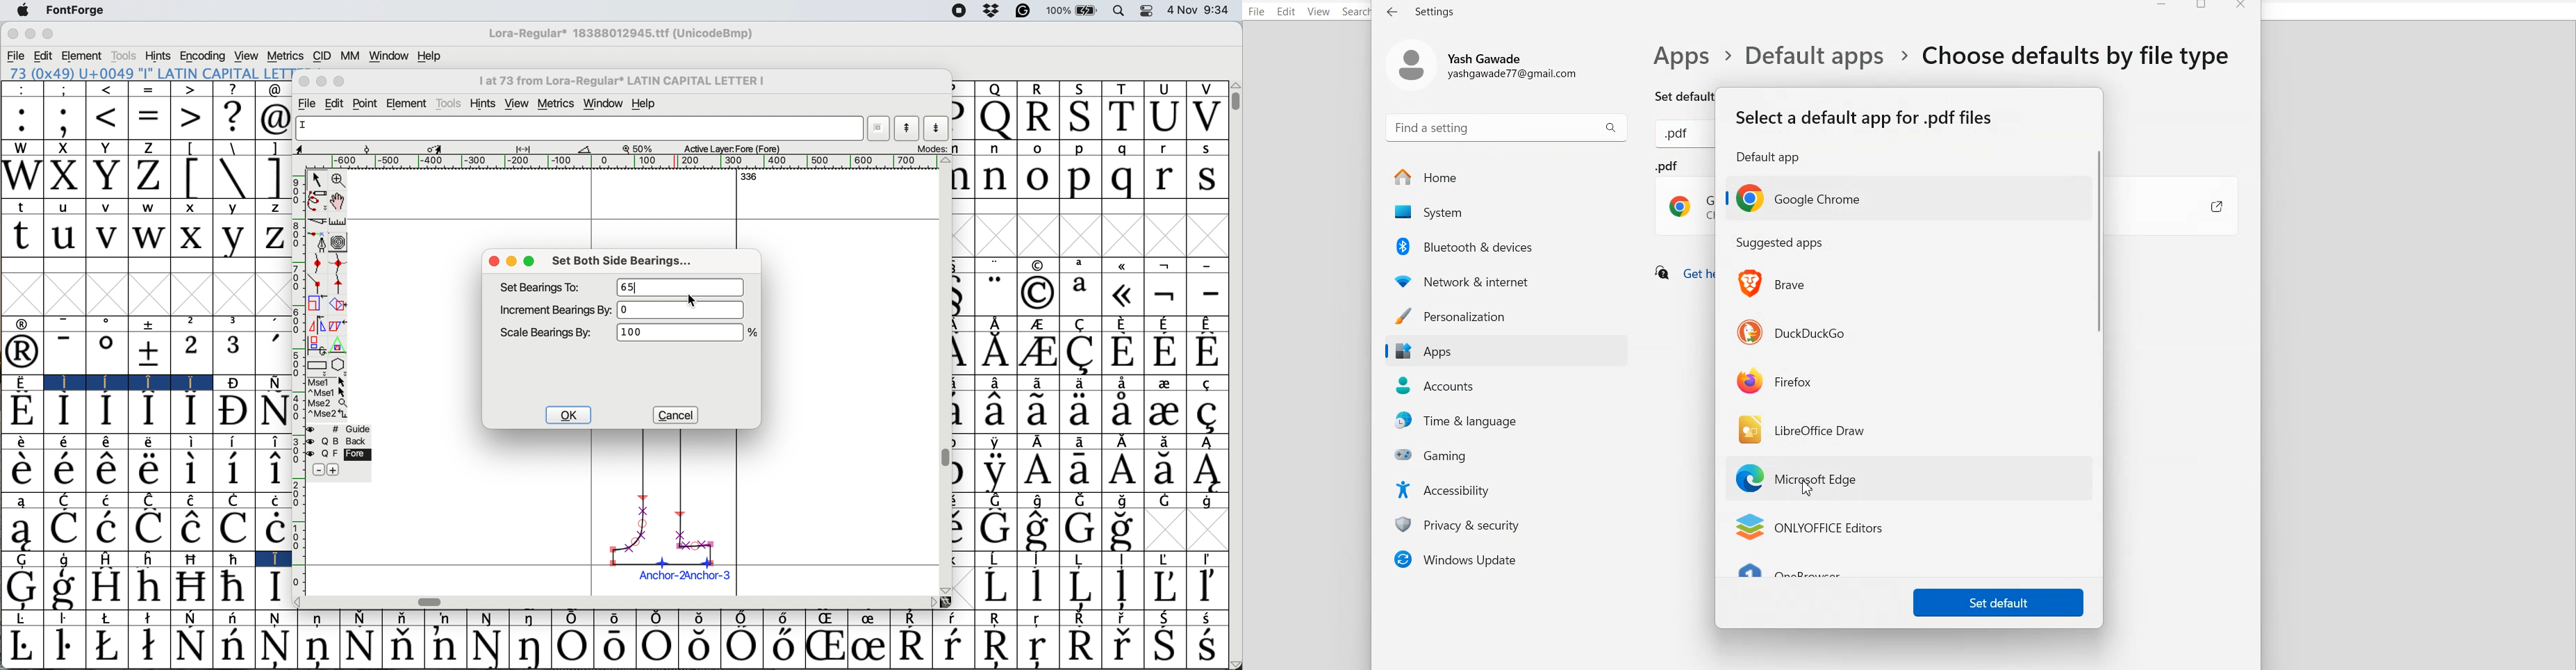  What do you see at coordinates (235, 323) in the screenshot?
I see `3` at bounding box center [235, 323].